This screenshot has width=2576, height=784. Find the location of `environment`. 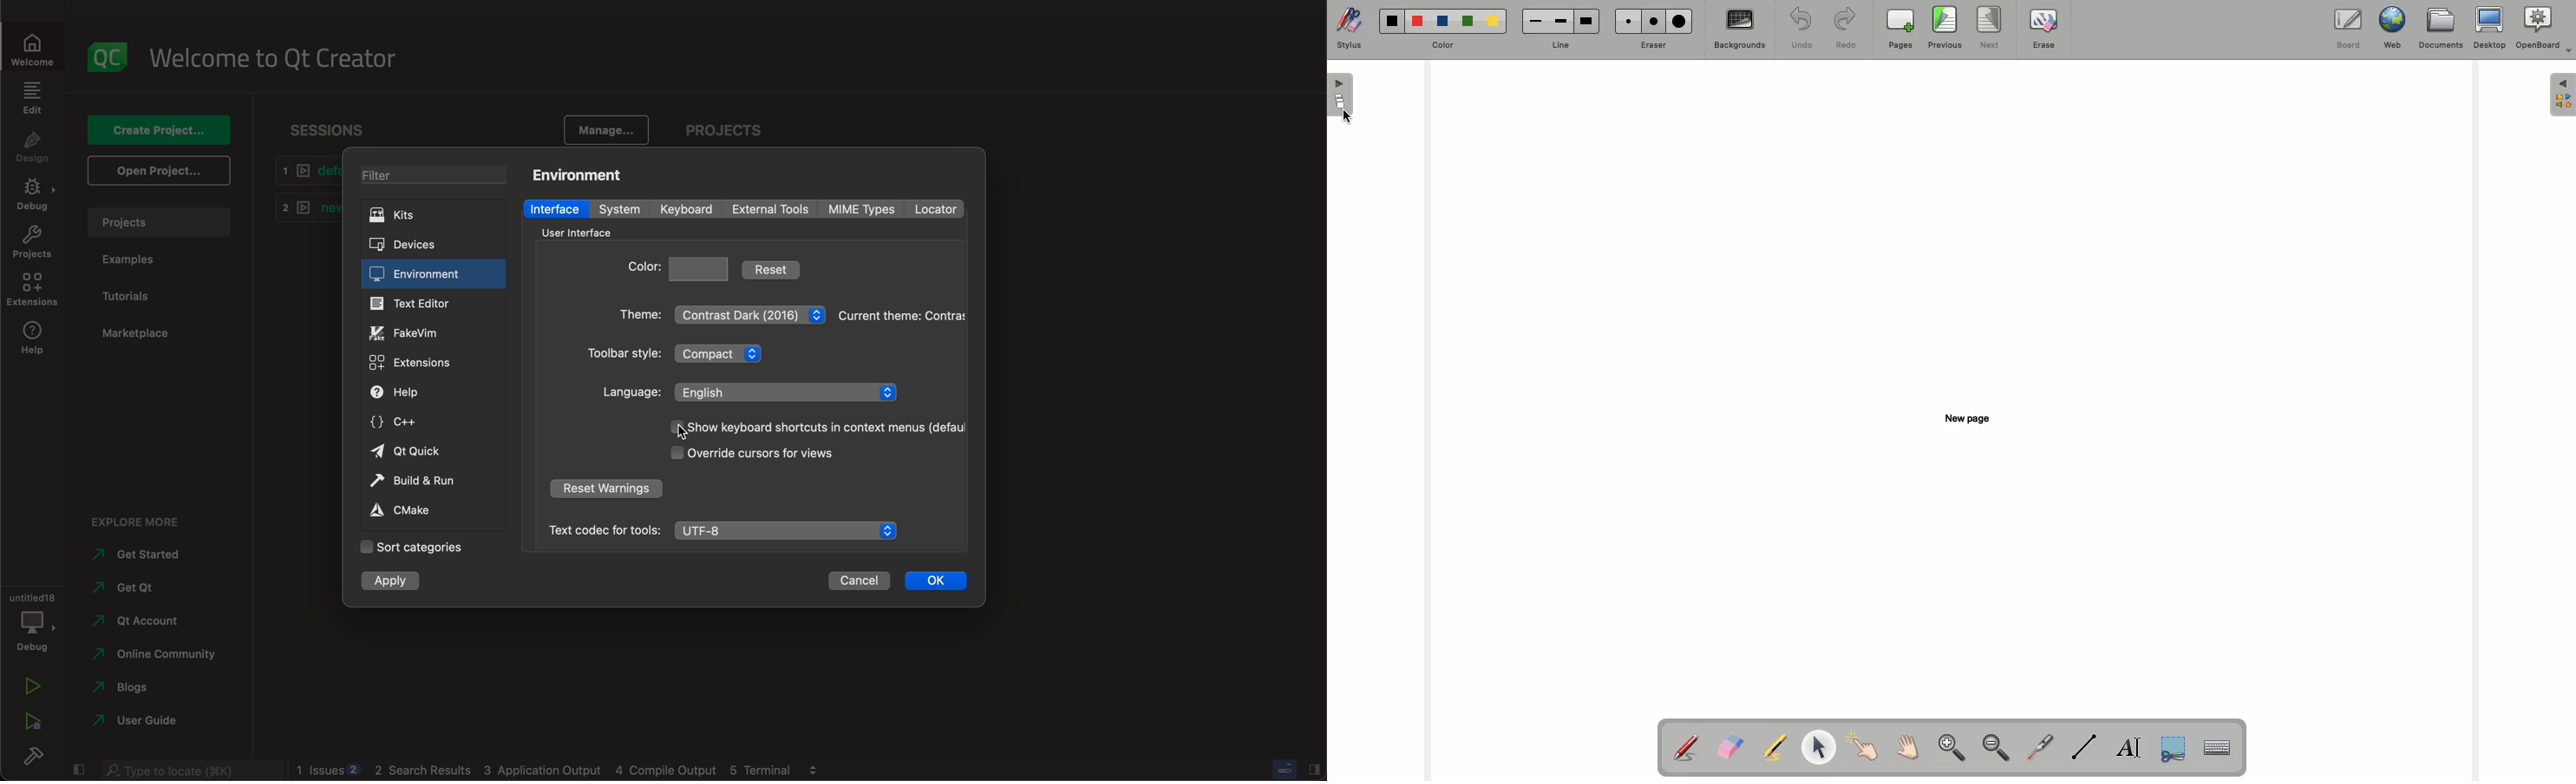

environment is located at coordinates (420, 275).